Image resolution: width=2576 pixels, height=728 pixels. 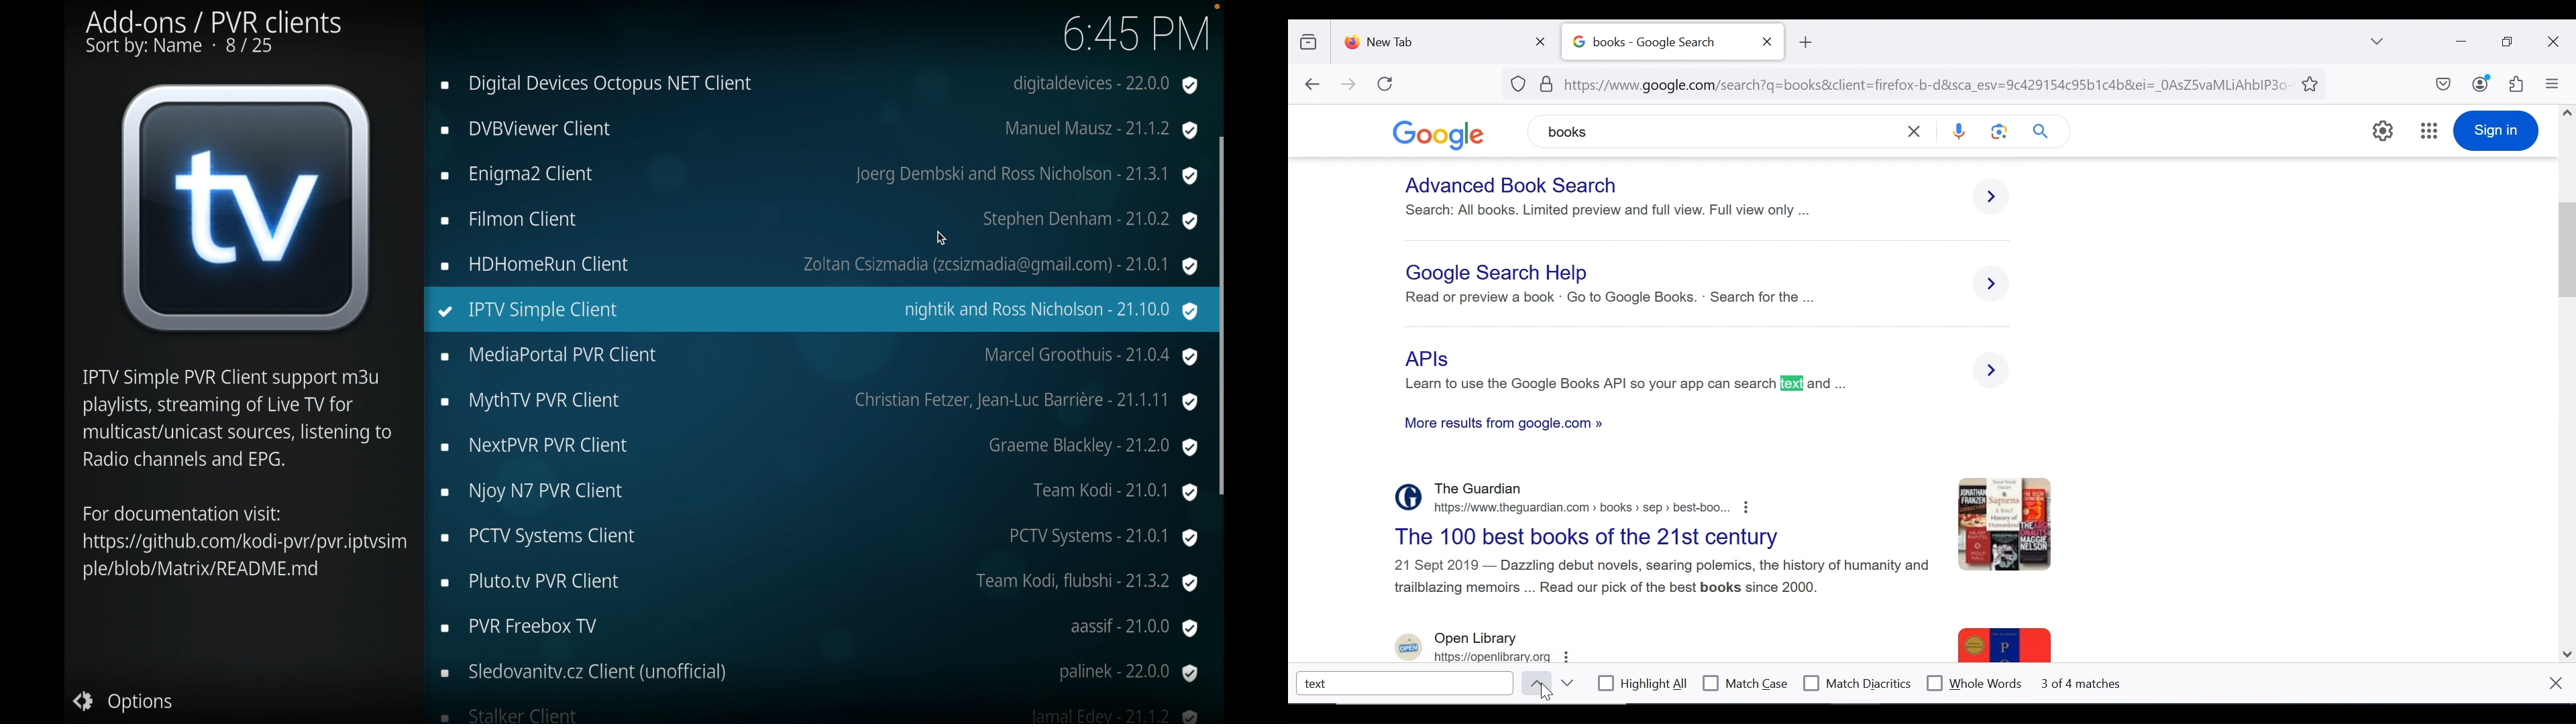 I want to click on mythtvpremier client, so click(x=820, y=402).